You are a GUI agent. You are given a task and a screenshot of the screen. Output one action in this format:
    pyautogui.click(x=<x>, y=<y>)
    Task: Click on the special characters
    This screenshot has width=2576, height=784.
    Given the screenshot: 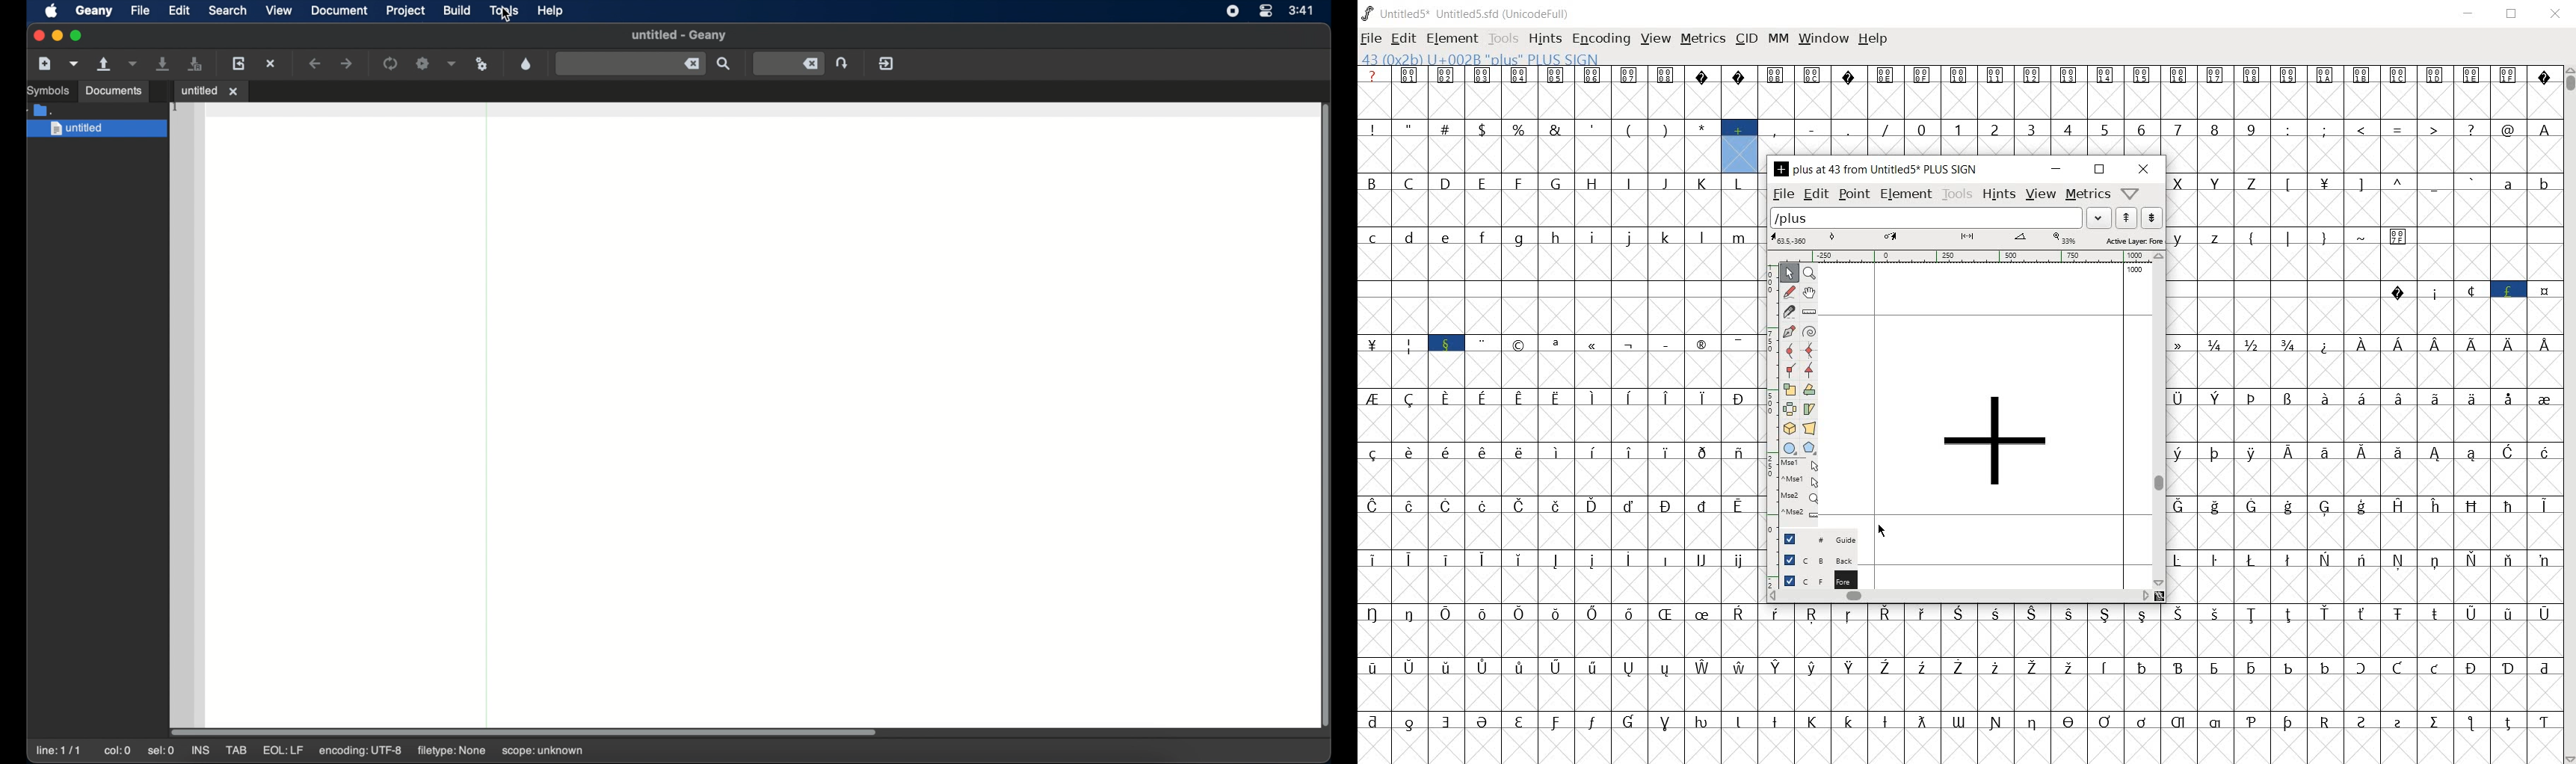 What is the action you would take?
    pyautogui.click(x=1374, y=496)
    